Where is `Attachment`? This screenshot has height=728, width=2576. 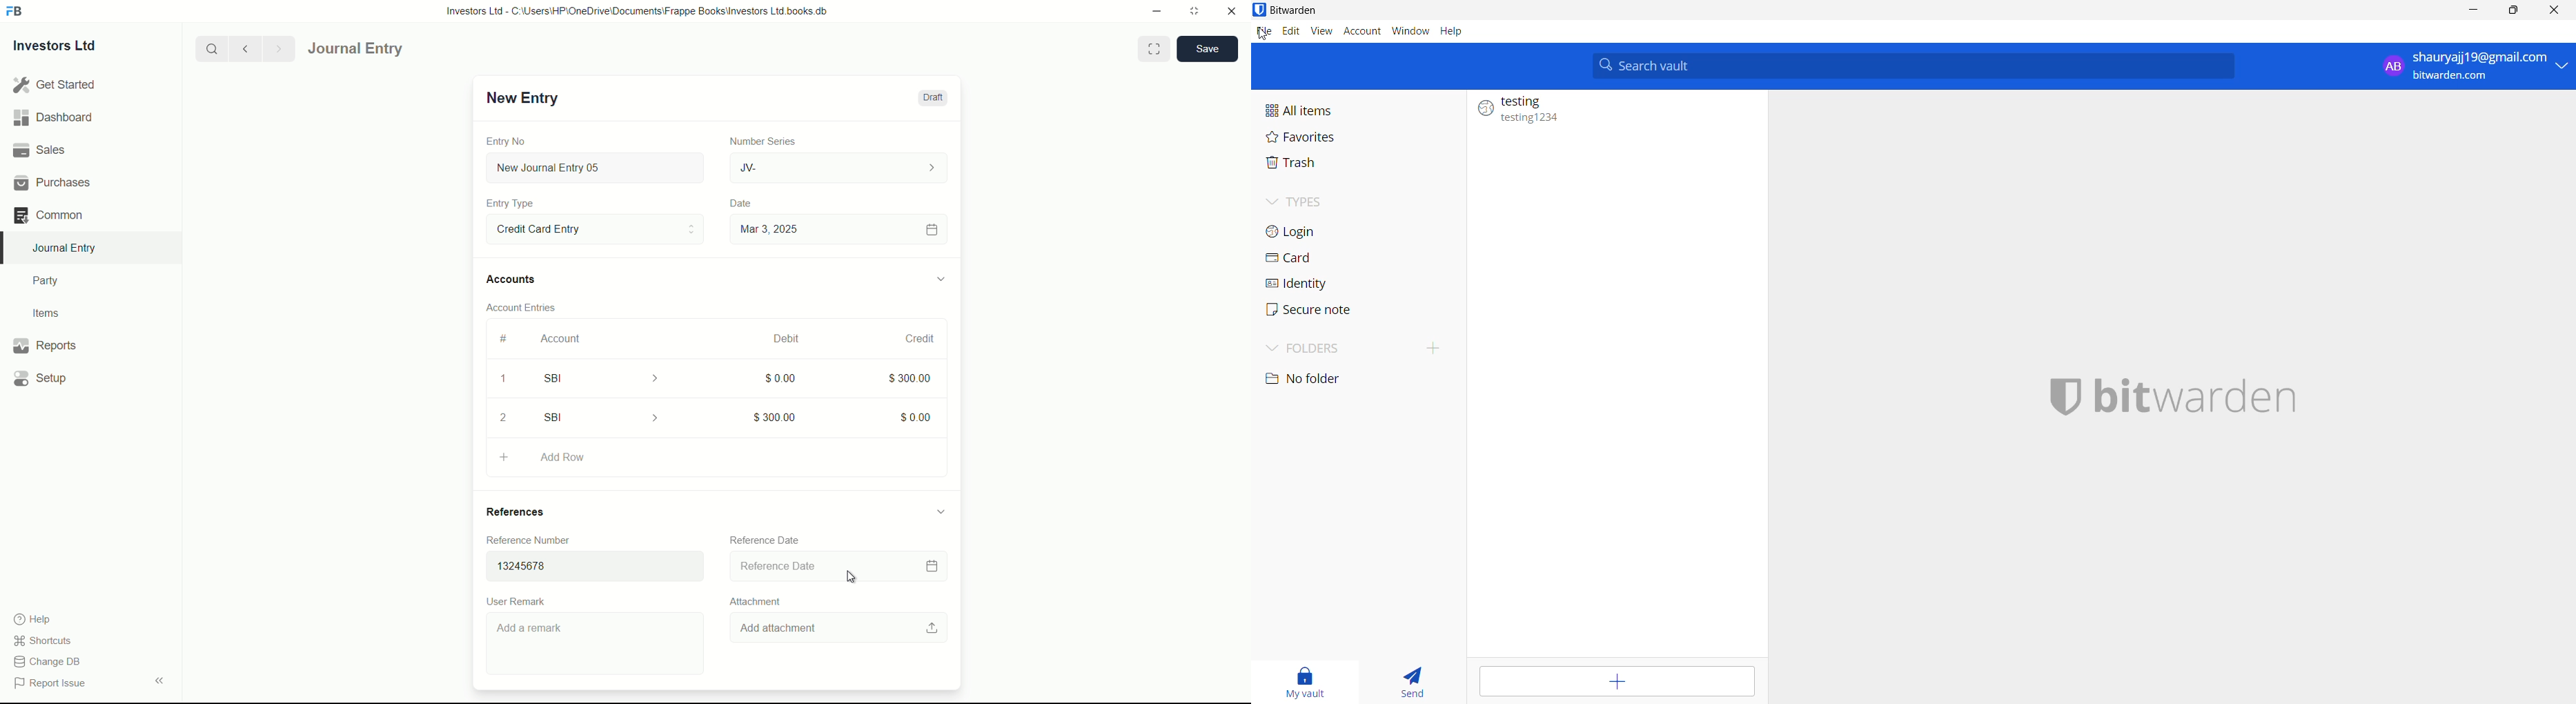
Attachment is located at coordinates (755, 601).